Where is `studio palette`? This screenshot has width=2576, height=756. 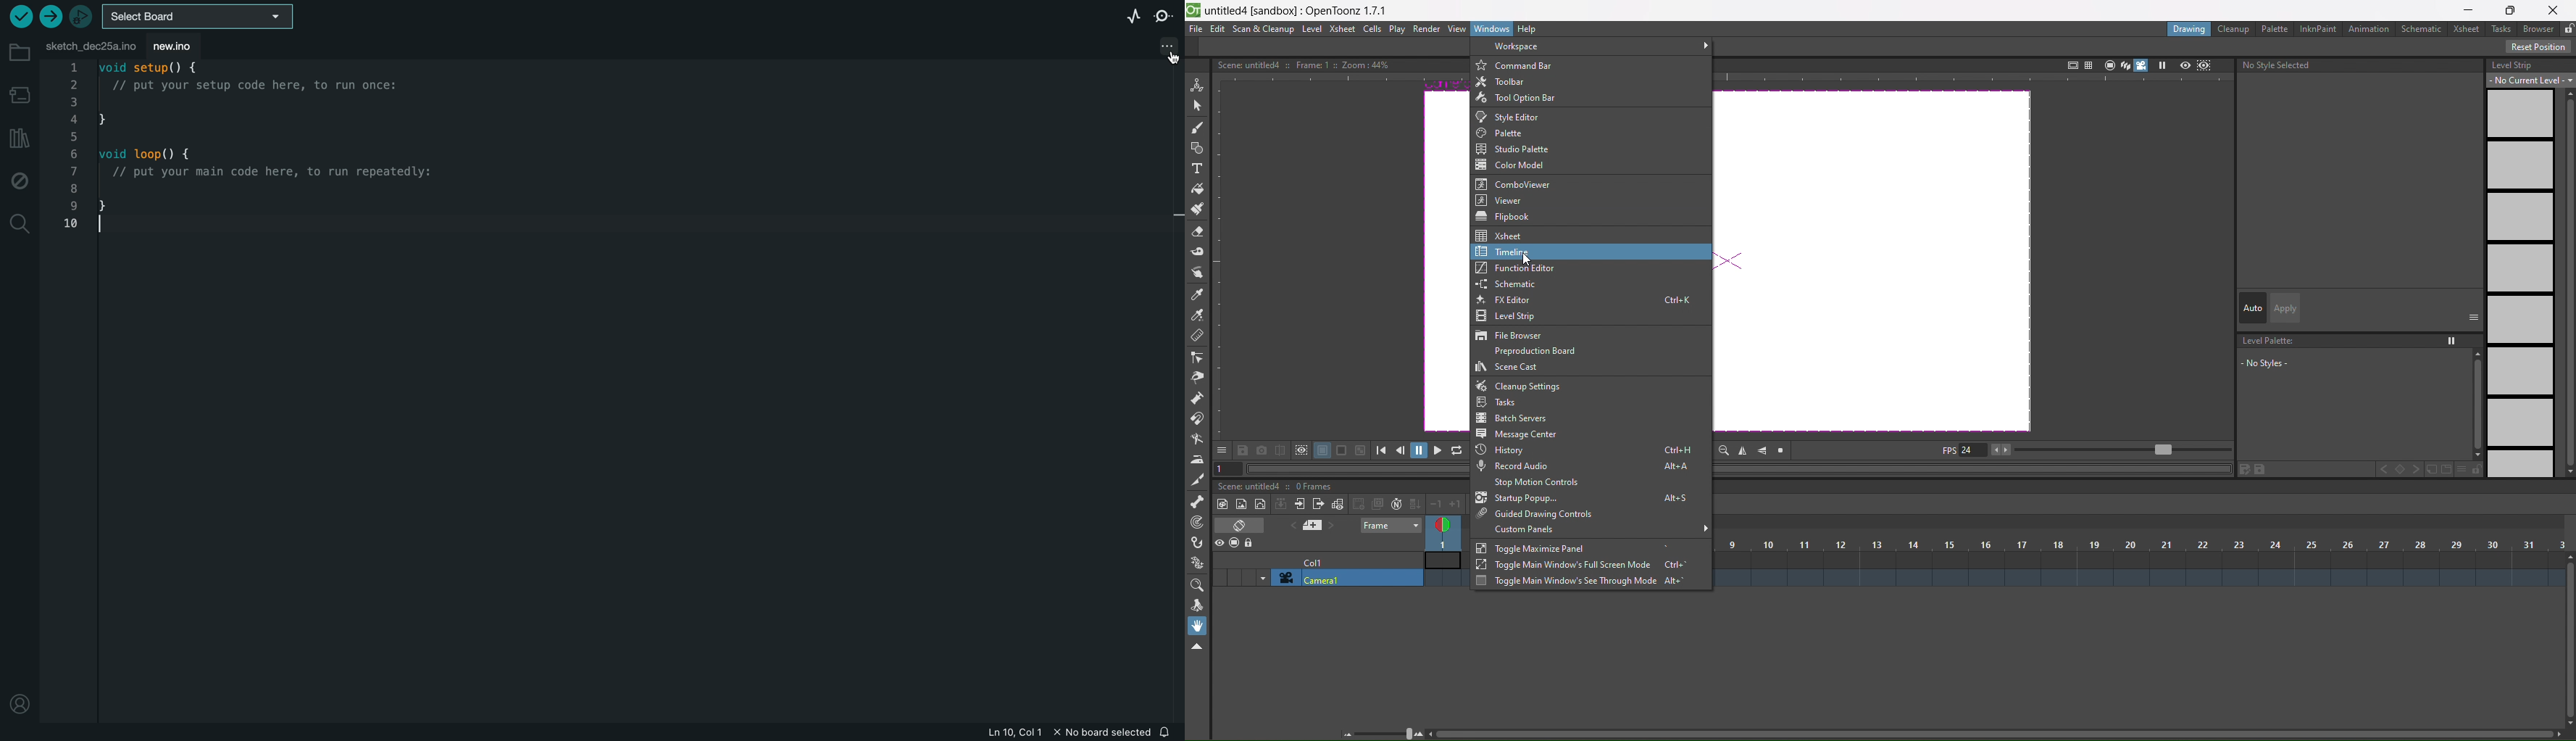 studio palette is located at coordinates (1530, 149).